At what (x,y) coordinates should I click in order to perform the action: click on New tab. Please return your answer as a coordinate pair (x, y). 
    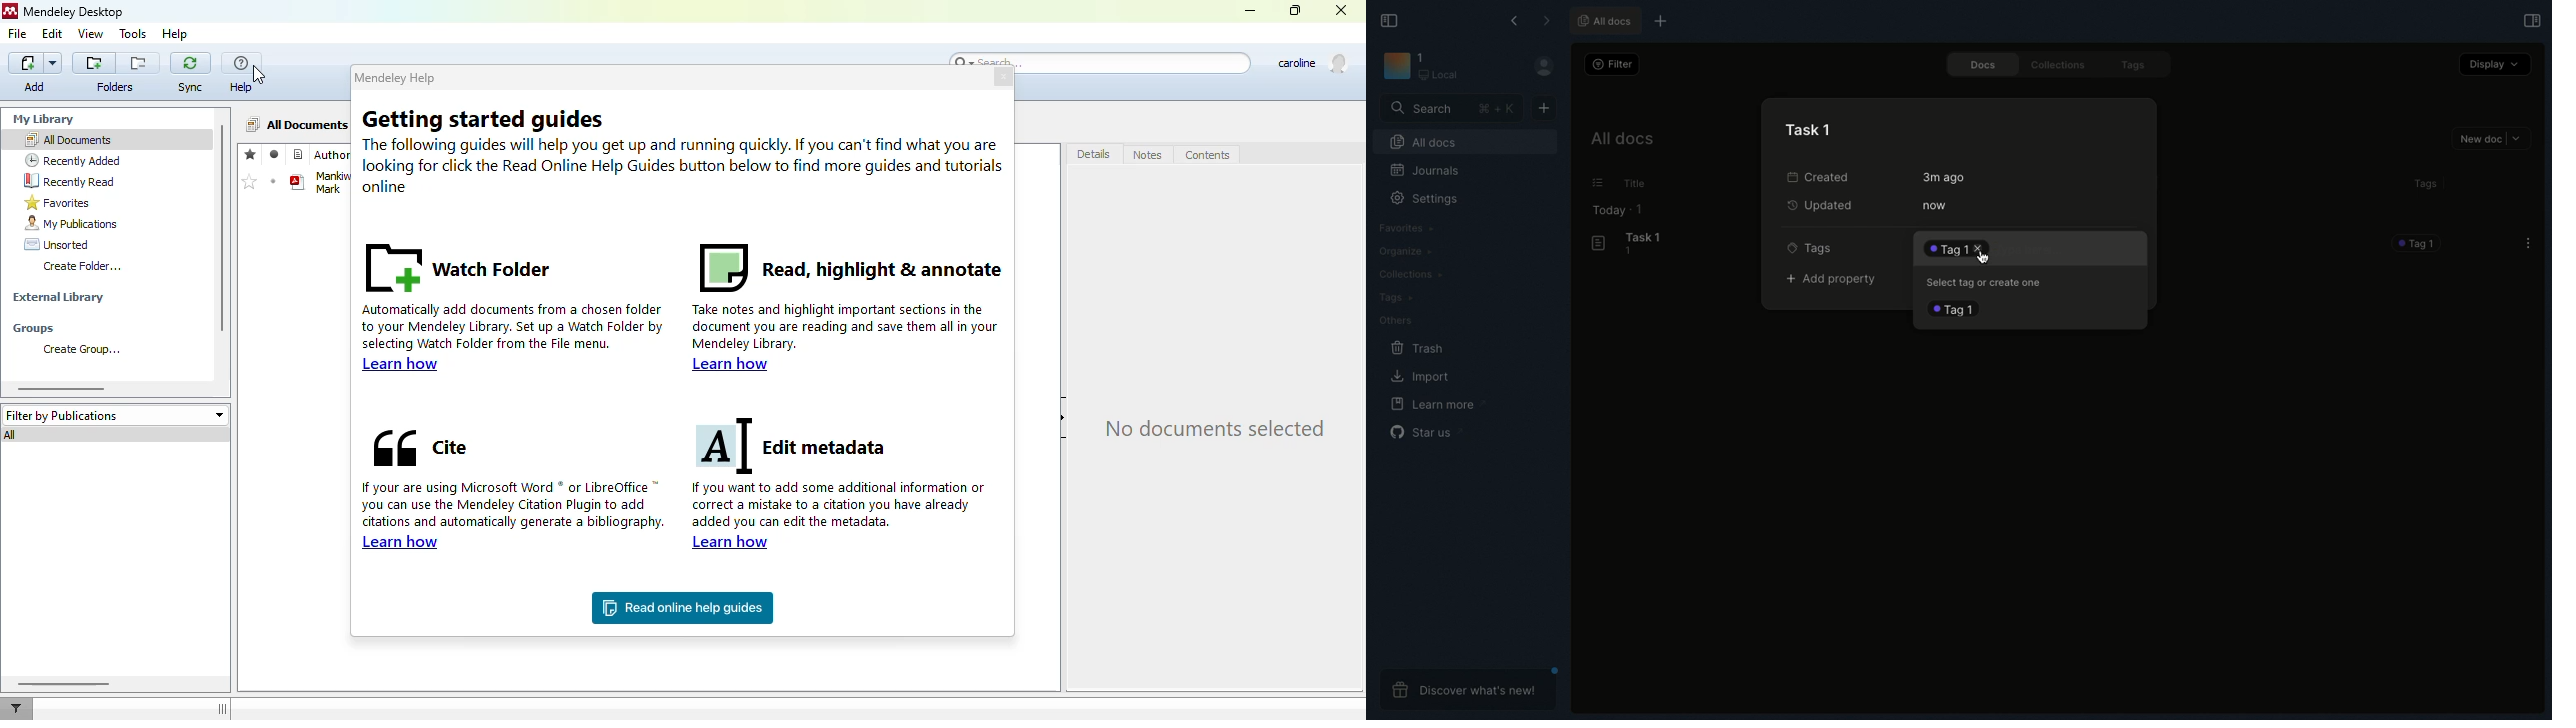
    Looking at the image, I should click on (1662, 21).